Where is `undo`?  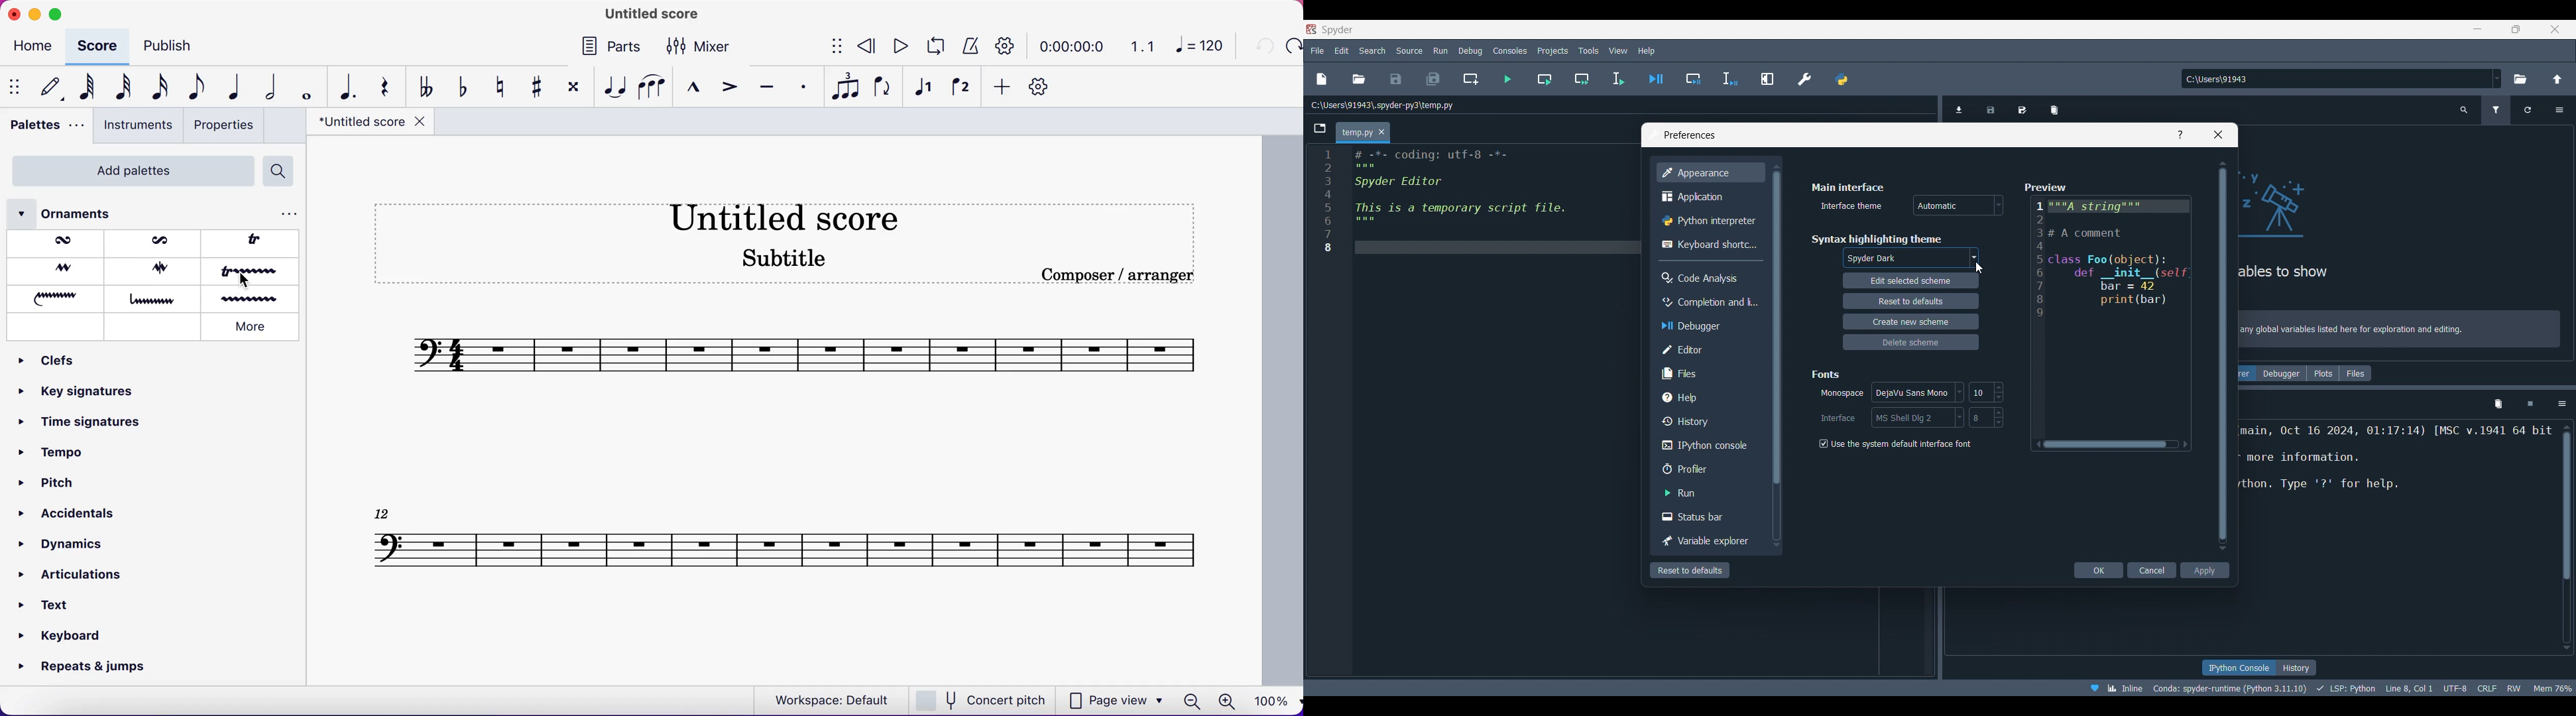
undo is located at coordinates (1262, 47).